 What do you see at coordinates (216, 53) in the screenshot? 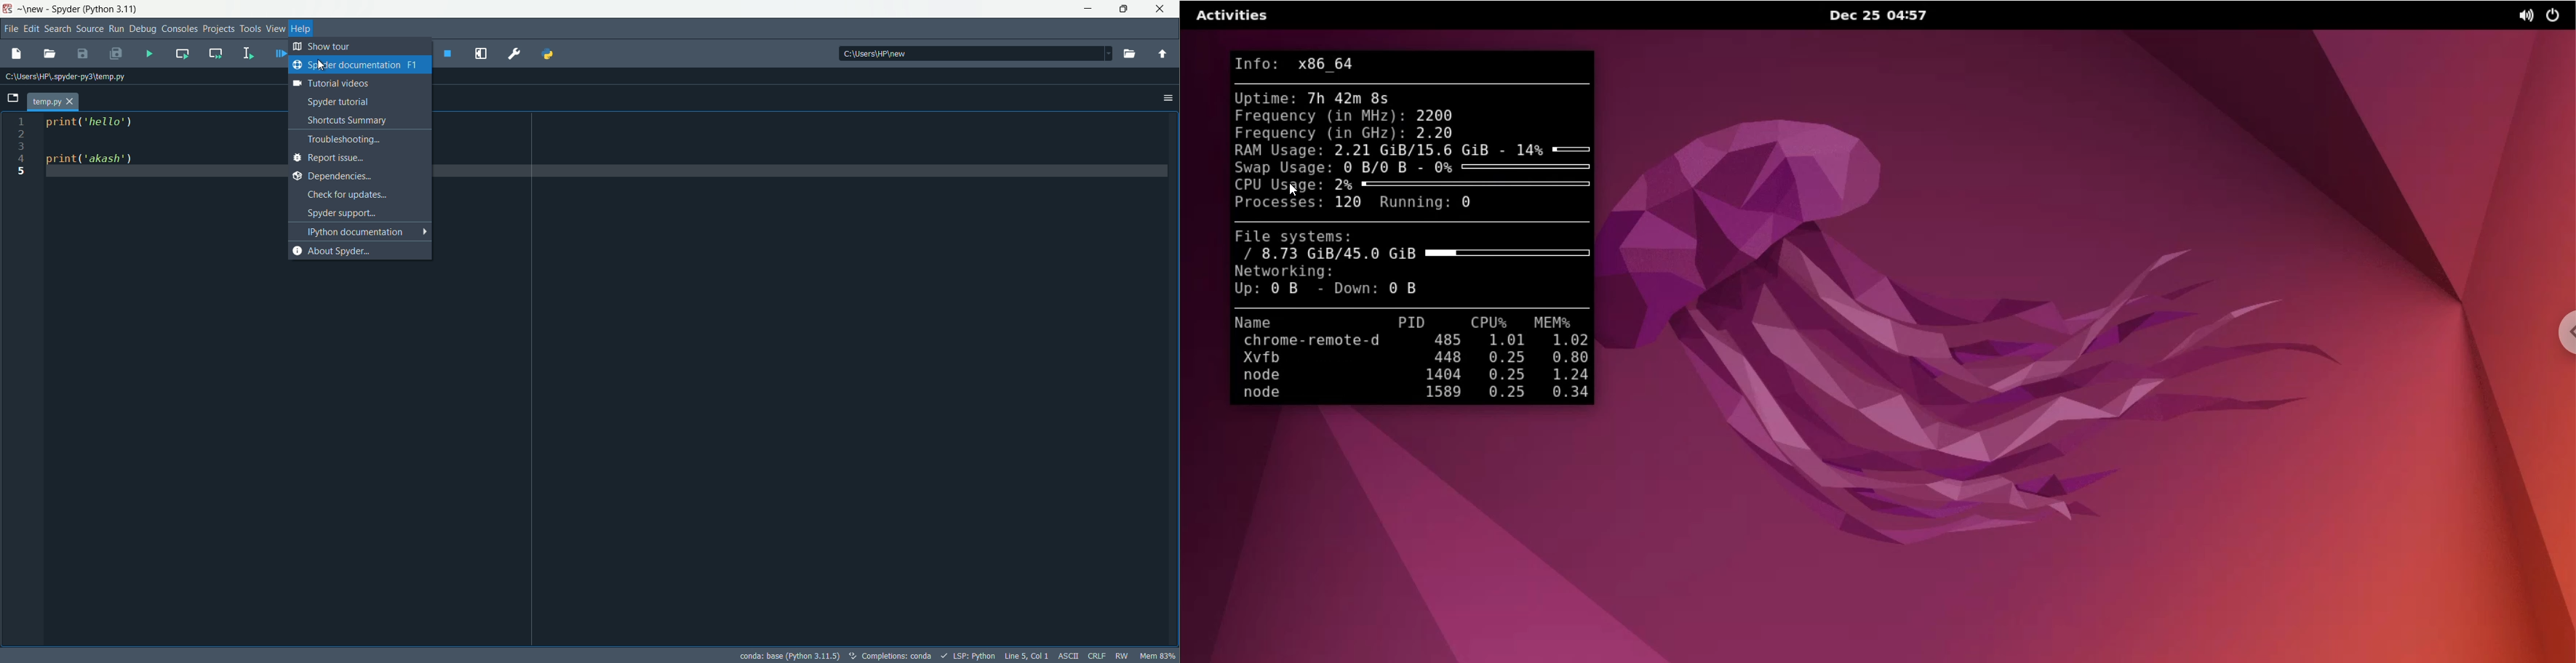
I see `run current cell and go to the next one` at bounding box center [216, 53].